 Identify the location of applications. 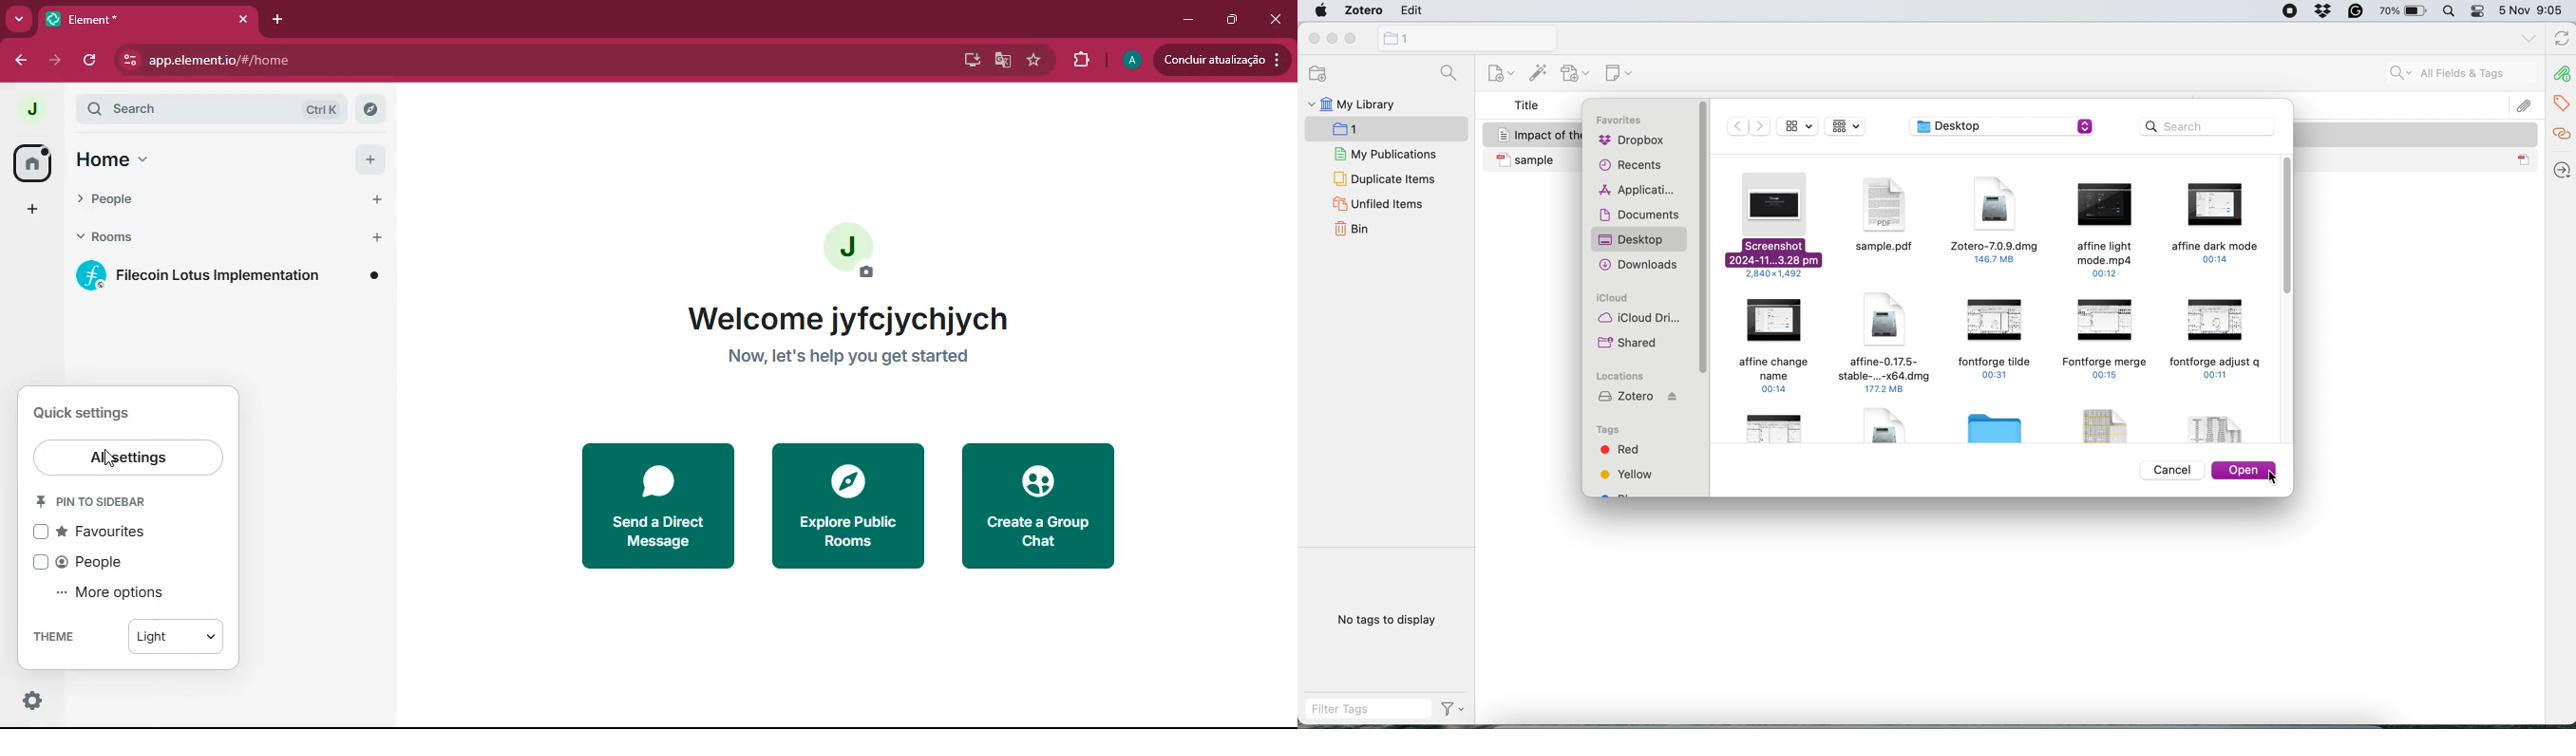
(1637, 191).